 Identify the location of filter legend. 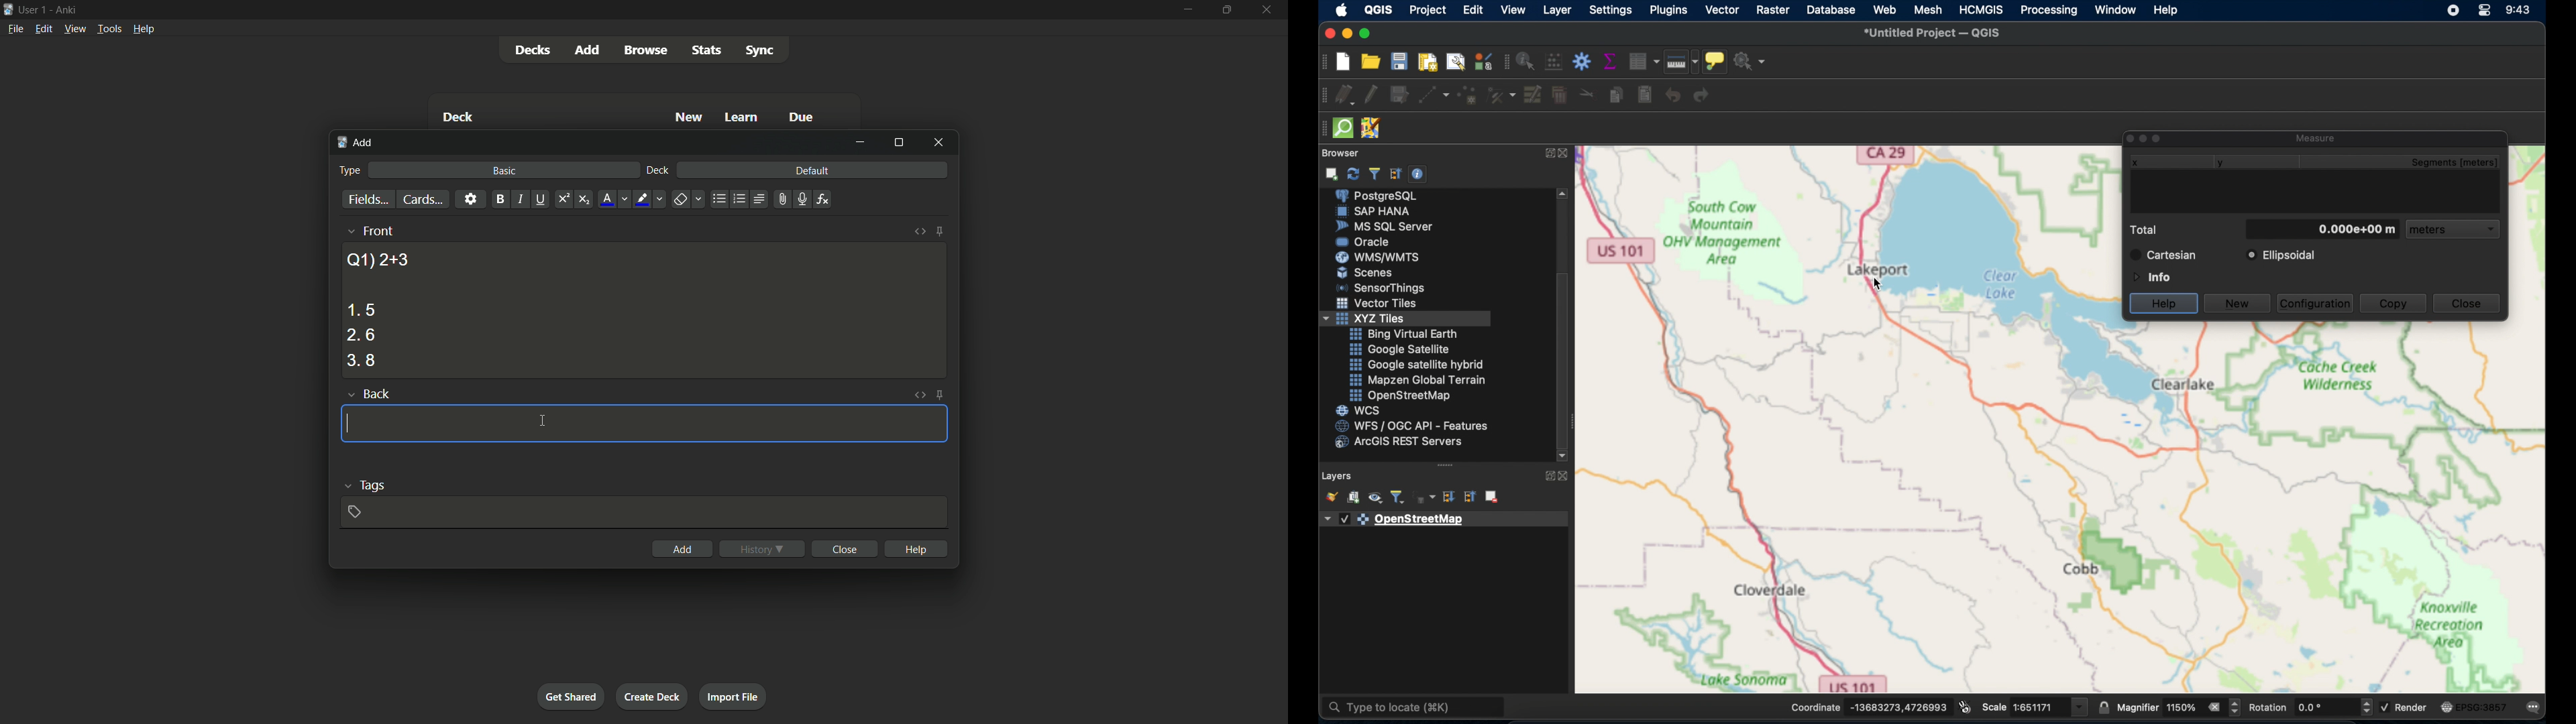
(1399, 497).